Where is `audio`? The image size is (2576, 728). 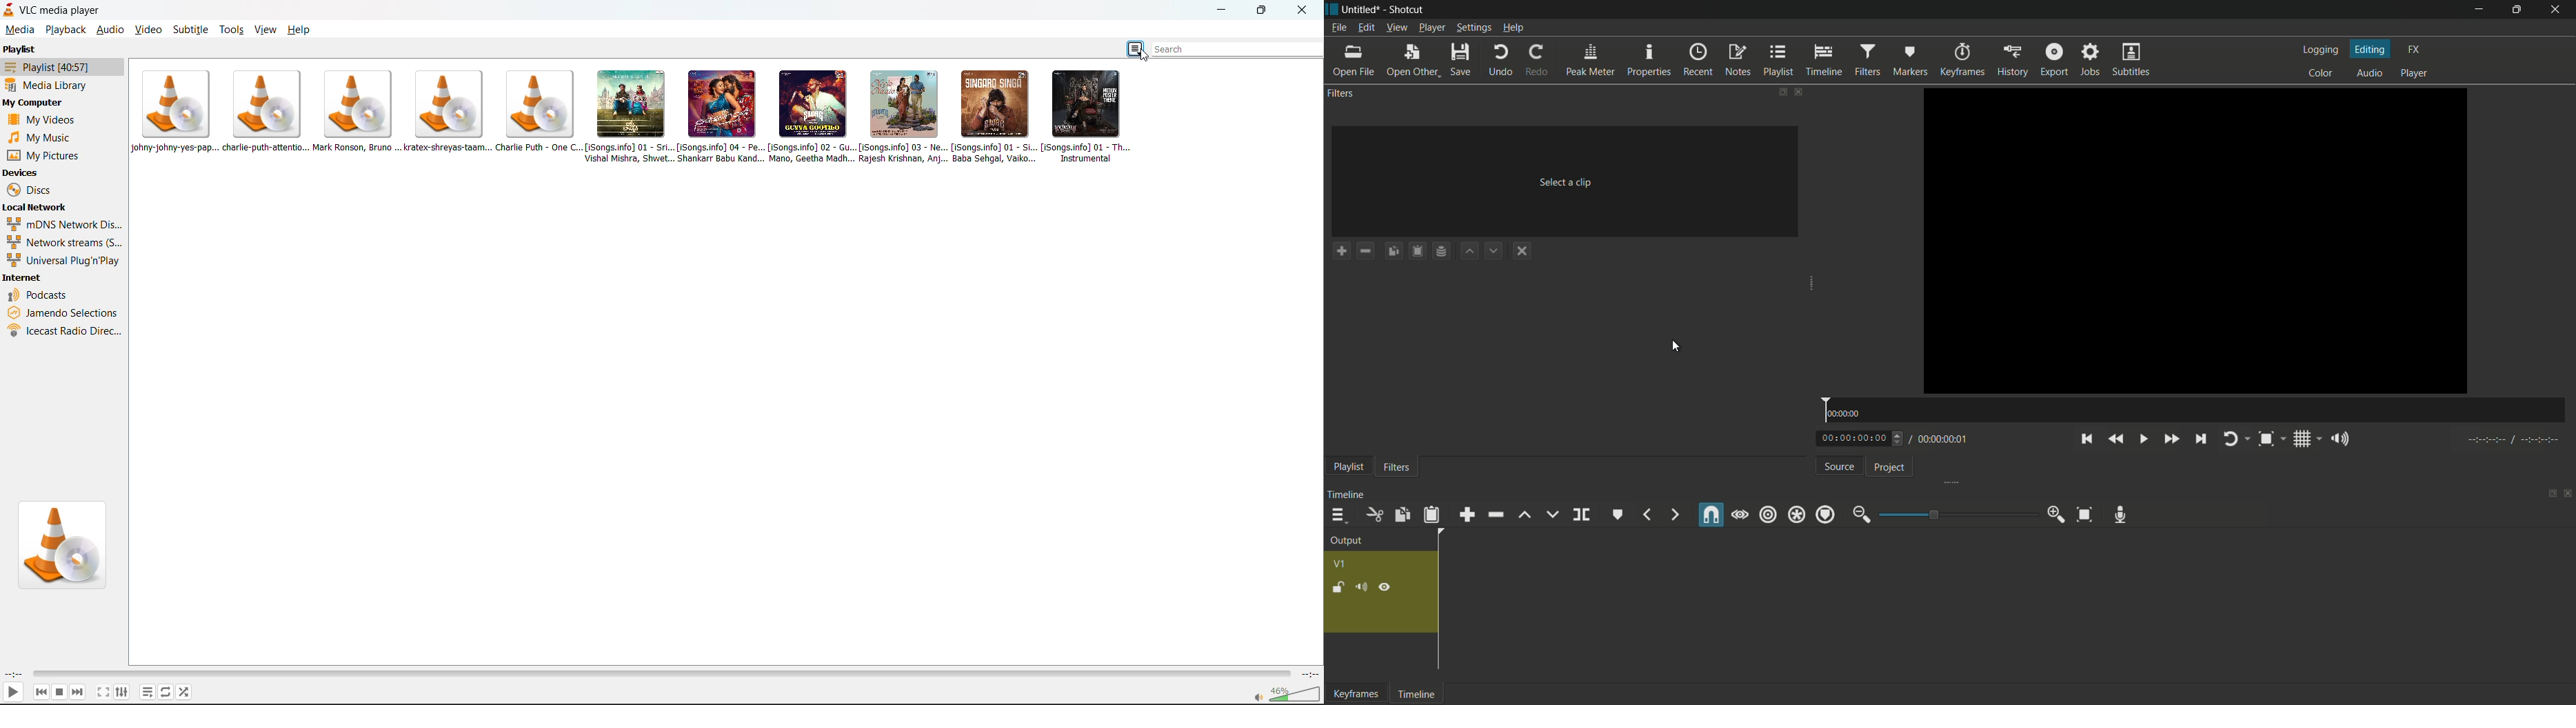
audio is located at coordinates (2371, 73).